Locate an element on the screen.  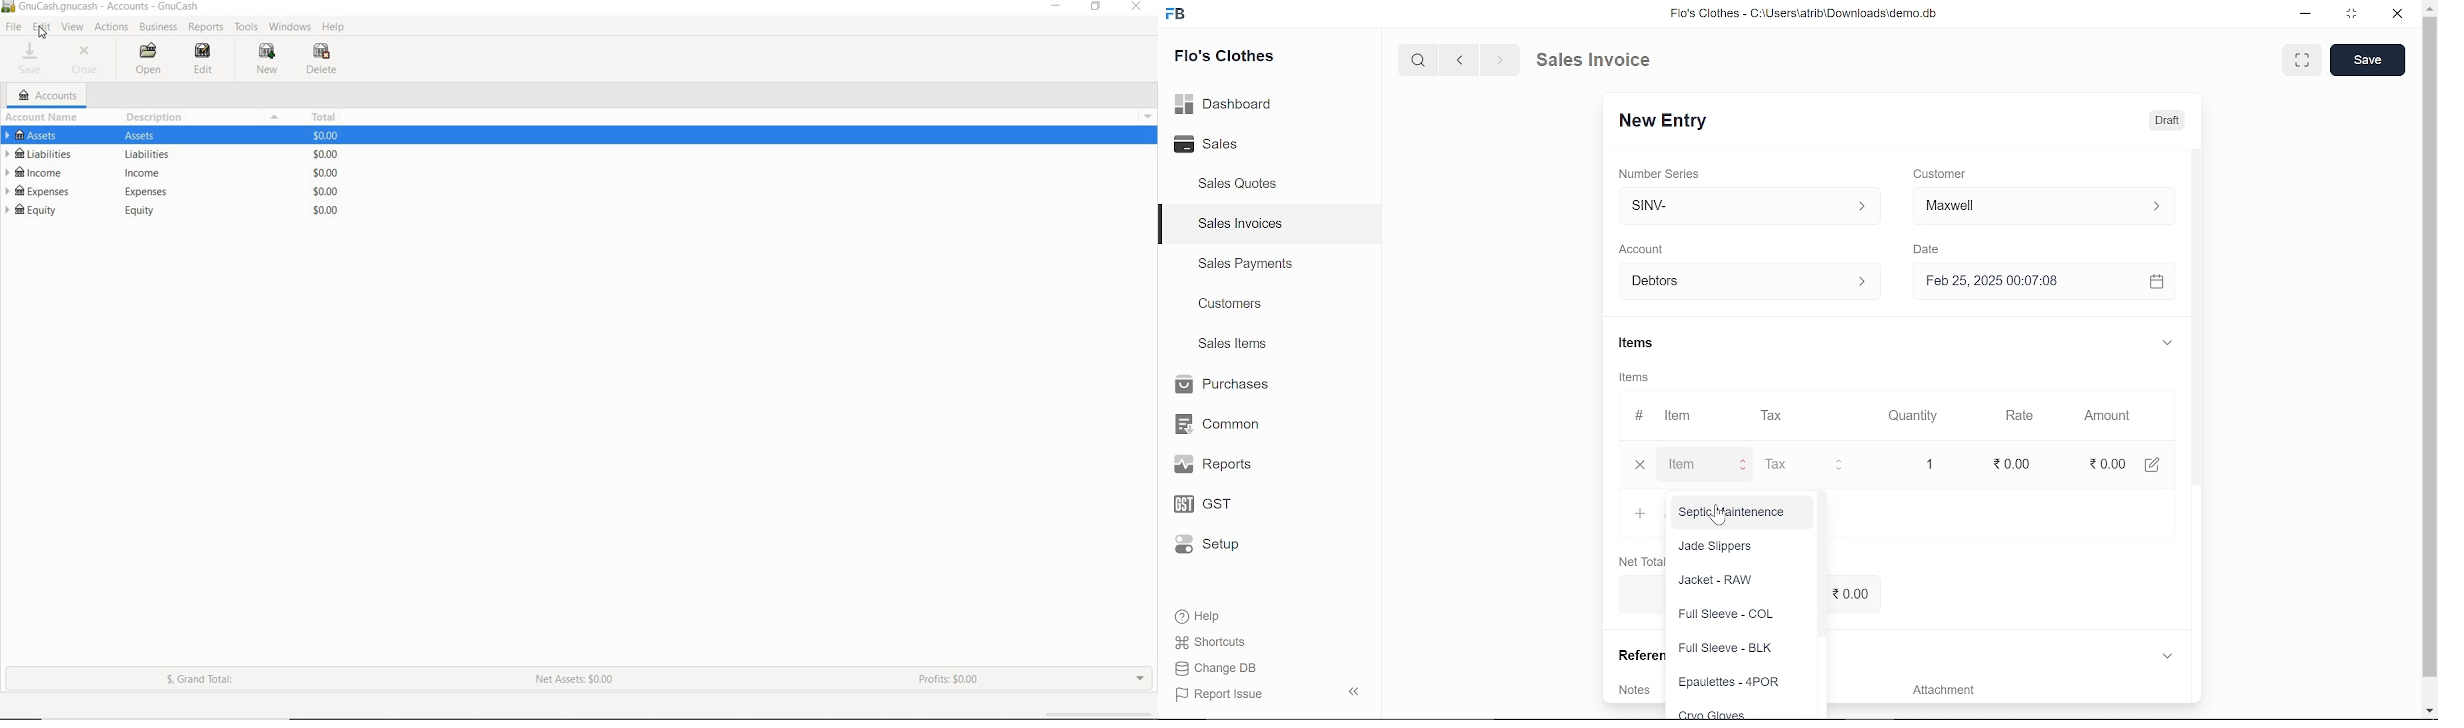
move up is located at coordinates (2430, 7).